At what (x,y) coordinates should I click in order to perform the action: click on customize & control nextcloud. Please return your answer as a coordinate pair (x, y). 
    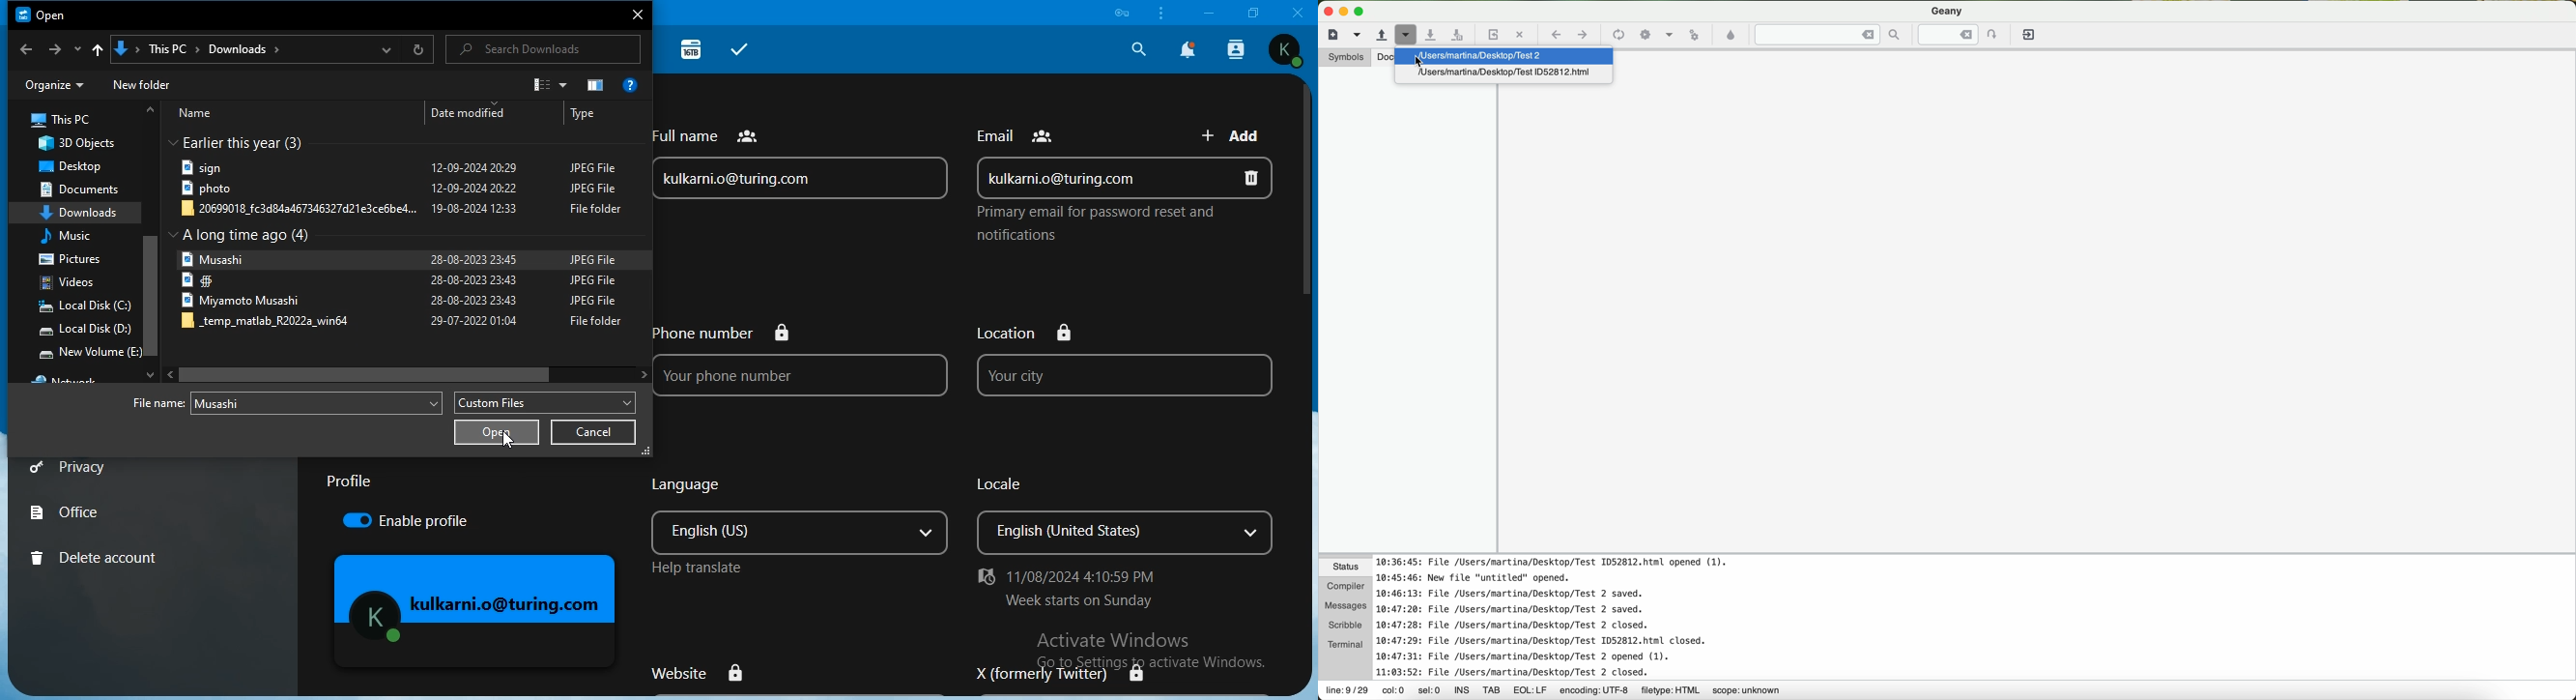
    Looking at the image, I should click on (1159, 14).